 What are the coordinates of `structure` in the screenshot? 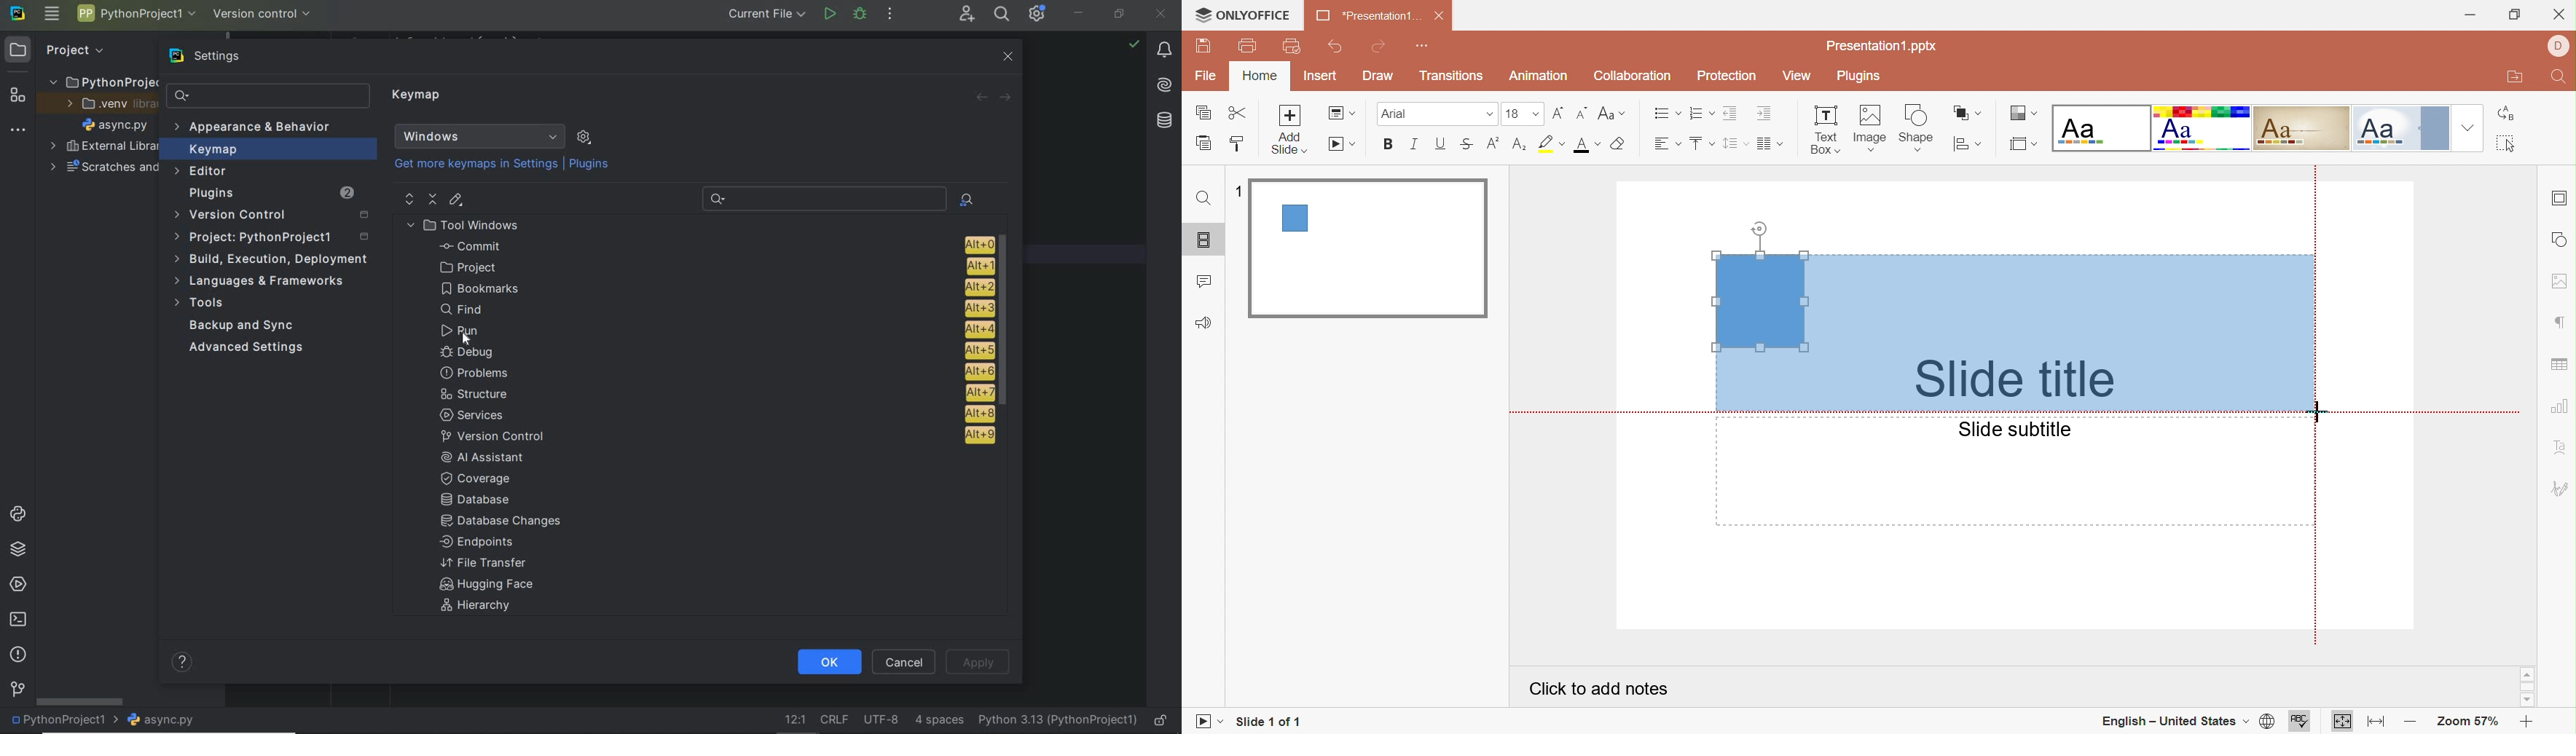 It's located at (15, 94).